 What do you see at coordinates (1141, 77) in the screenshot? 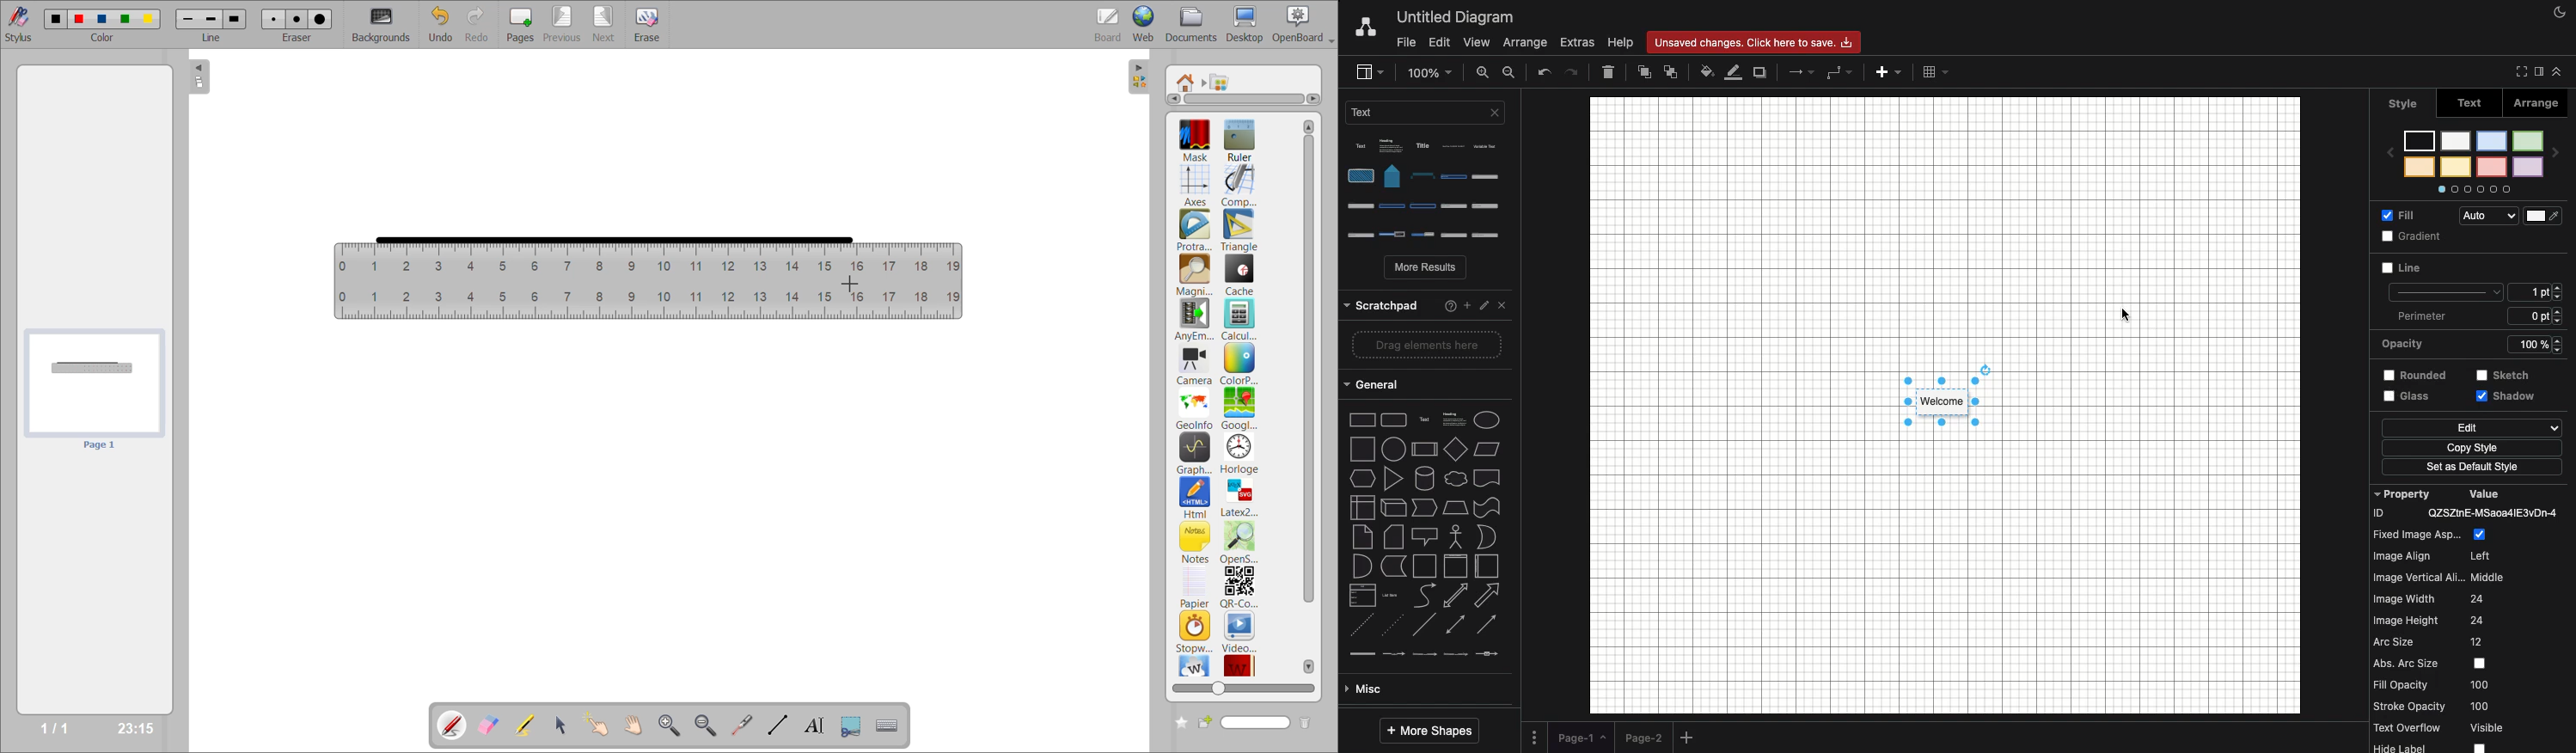
I see `collapse` at bounding box center [1141, 77].